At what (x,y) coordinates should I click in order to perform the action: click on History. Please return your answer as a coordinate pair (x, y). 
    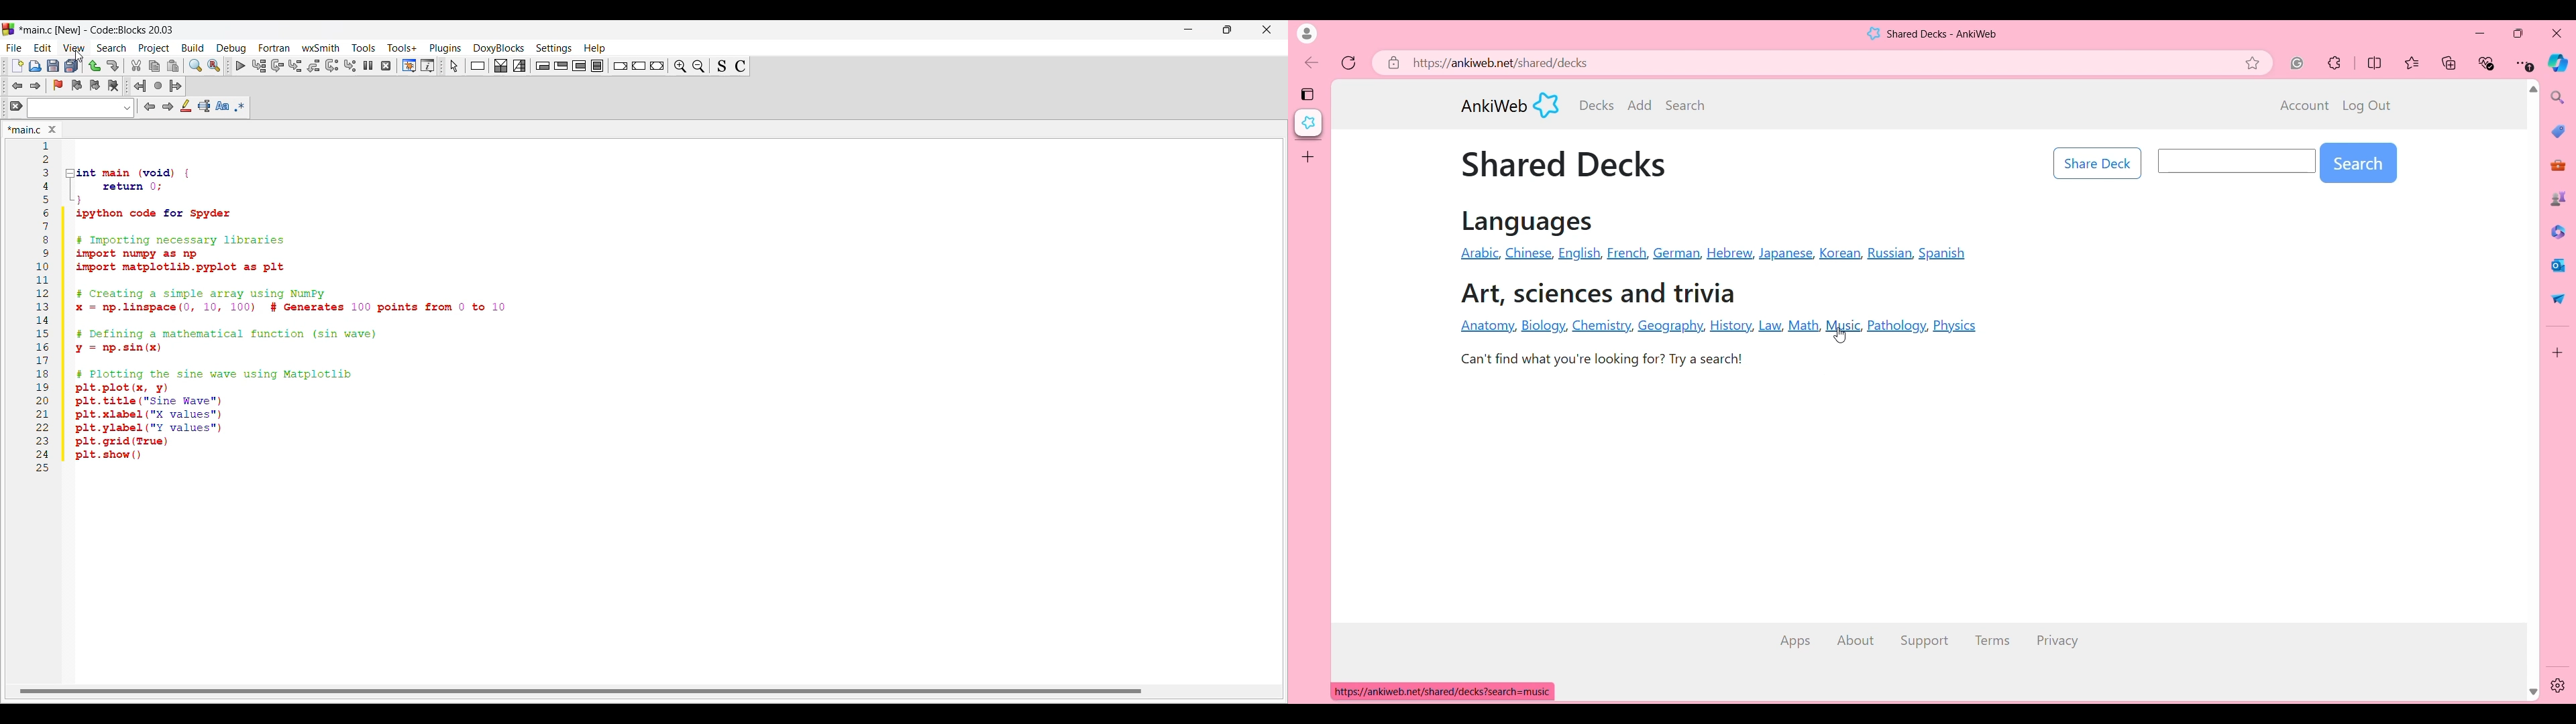
    Looking at the image, I should click on (1729, 326).